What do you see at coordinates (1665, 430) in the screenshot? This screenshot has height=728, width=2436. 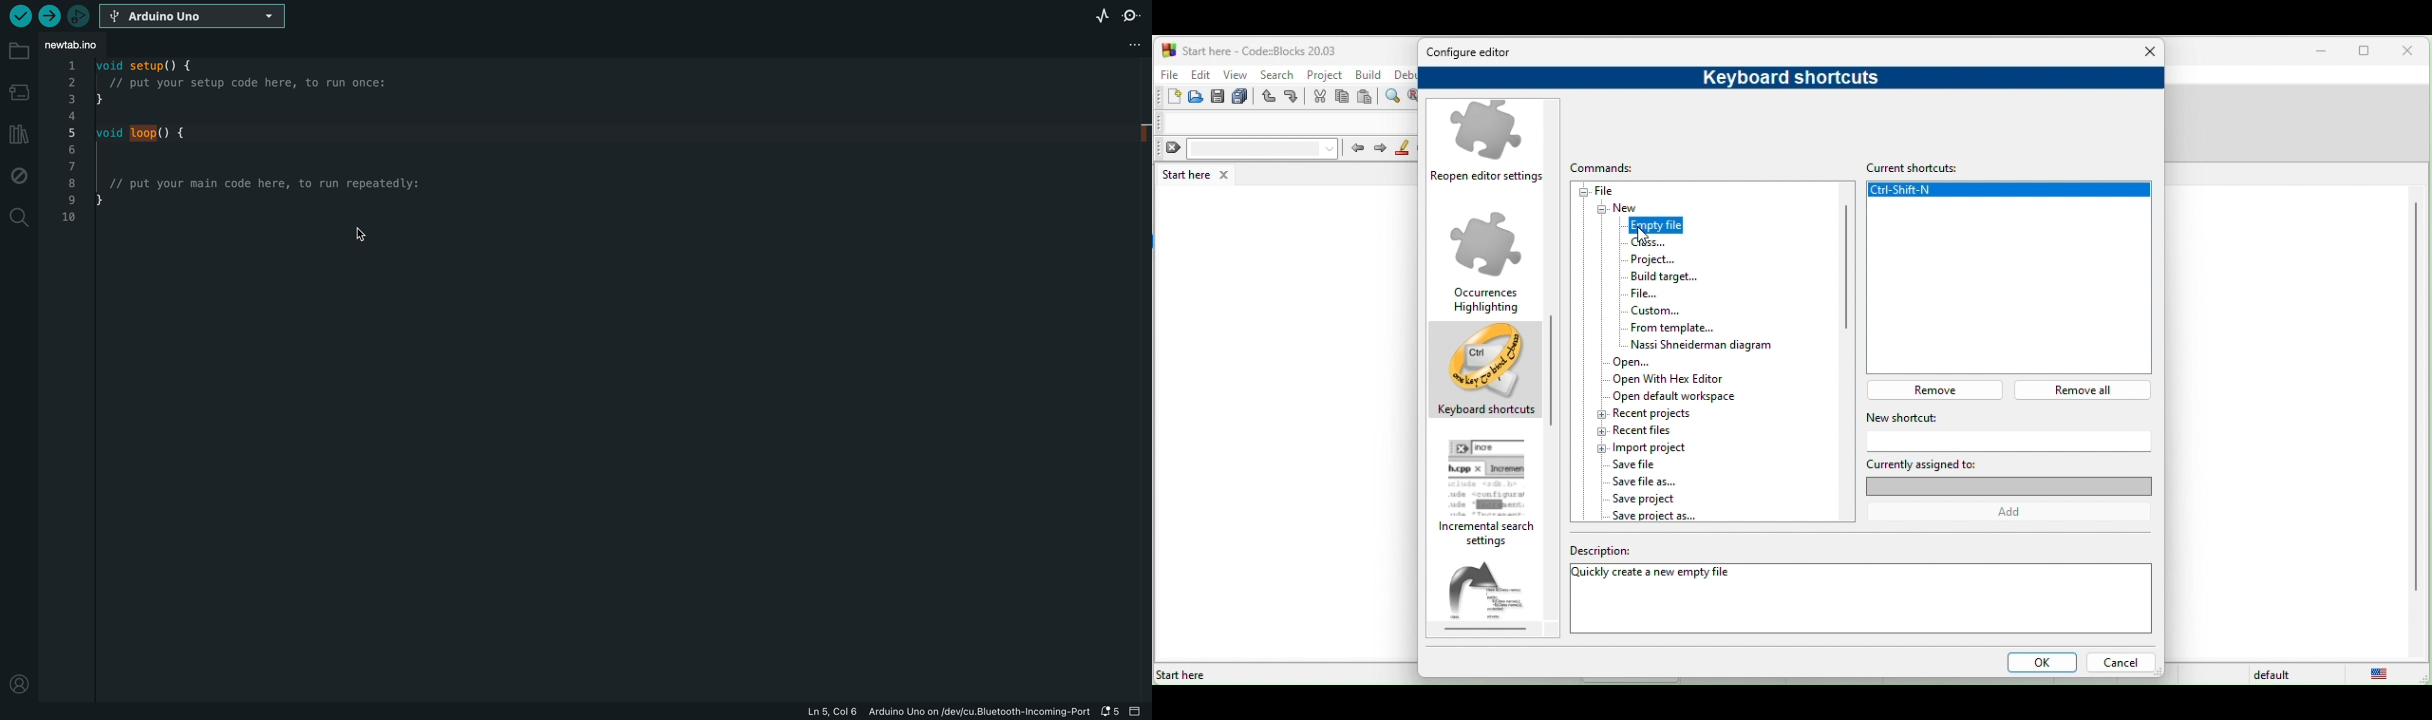 I see `recent file` at bounding box center [1665, 430].